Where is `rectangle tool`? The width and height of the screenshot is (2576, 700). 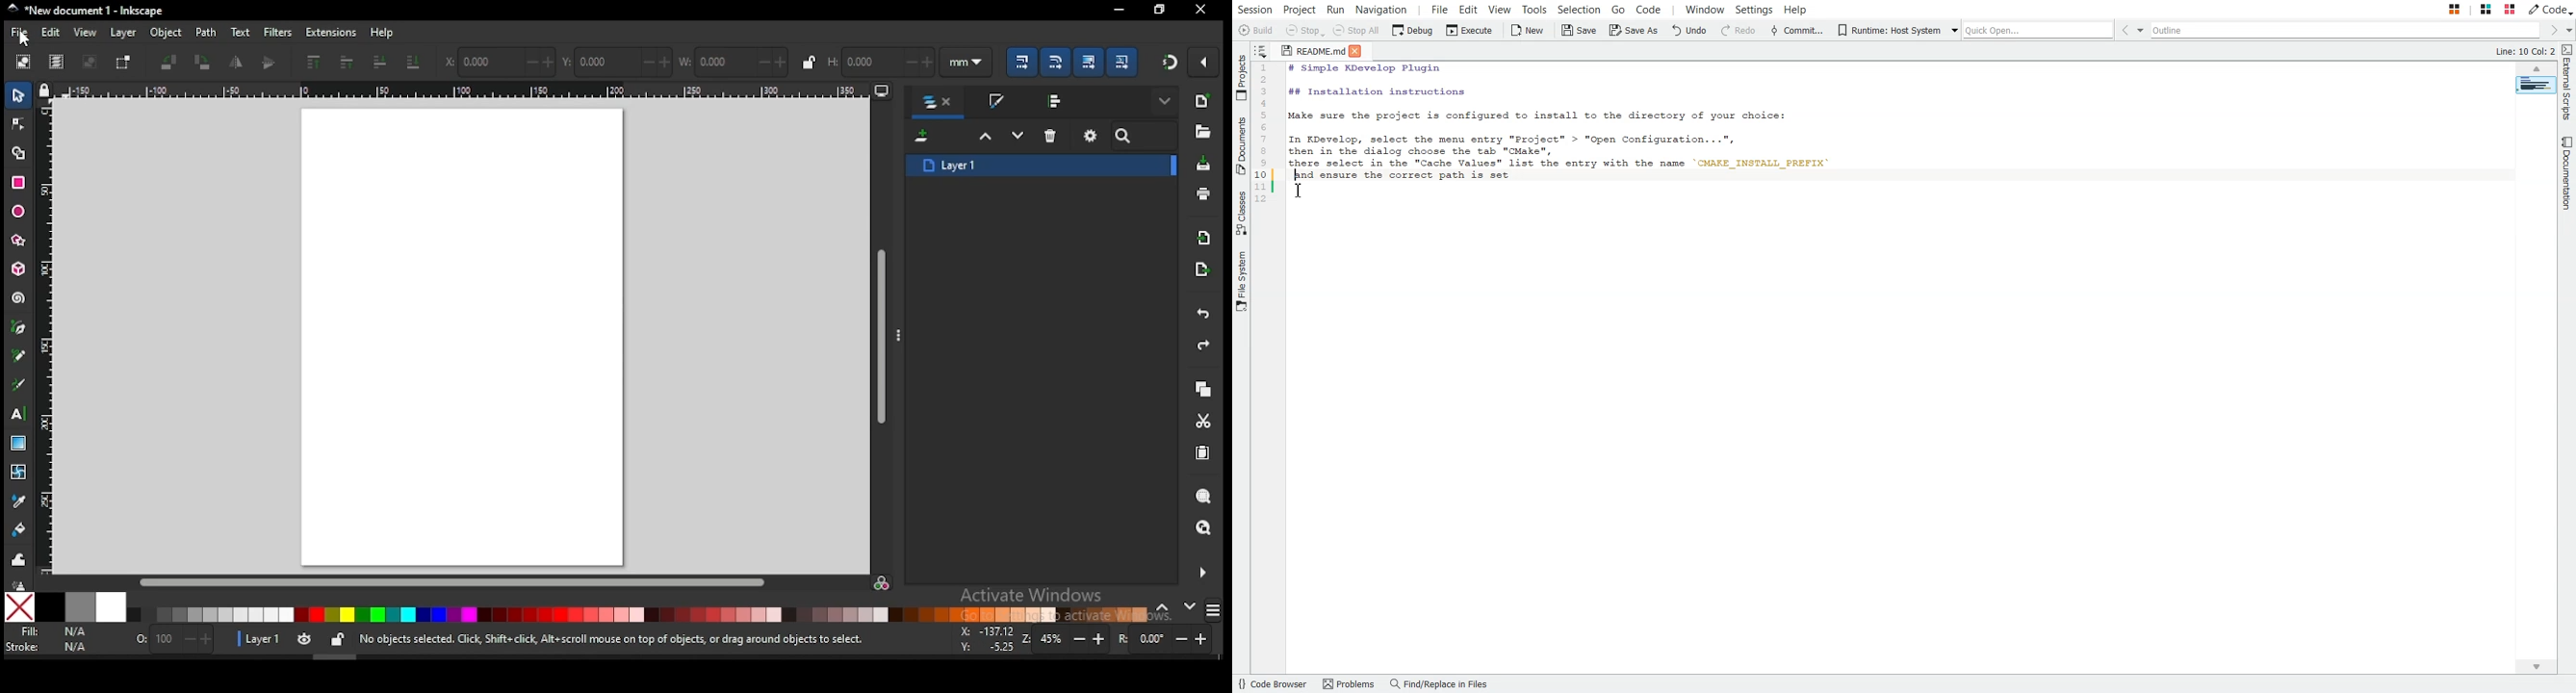 rectangle tool is located at coordinates (18, 183).